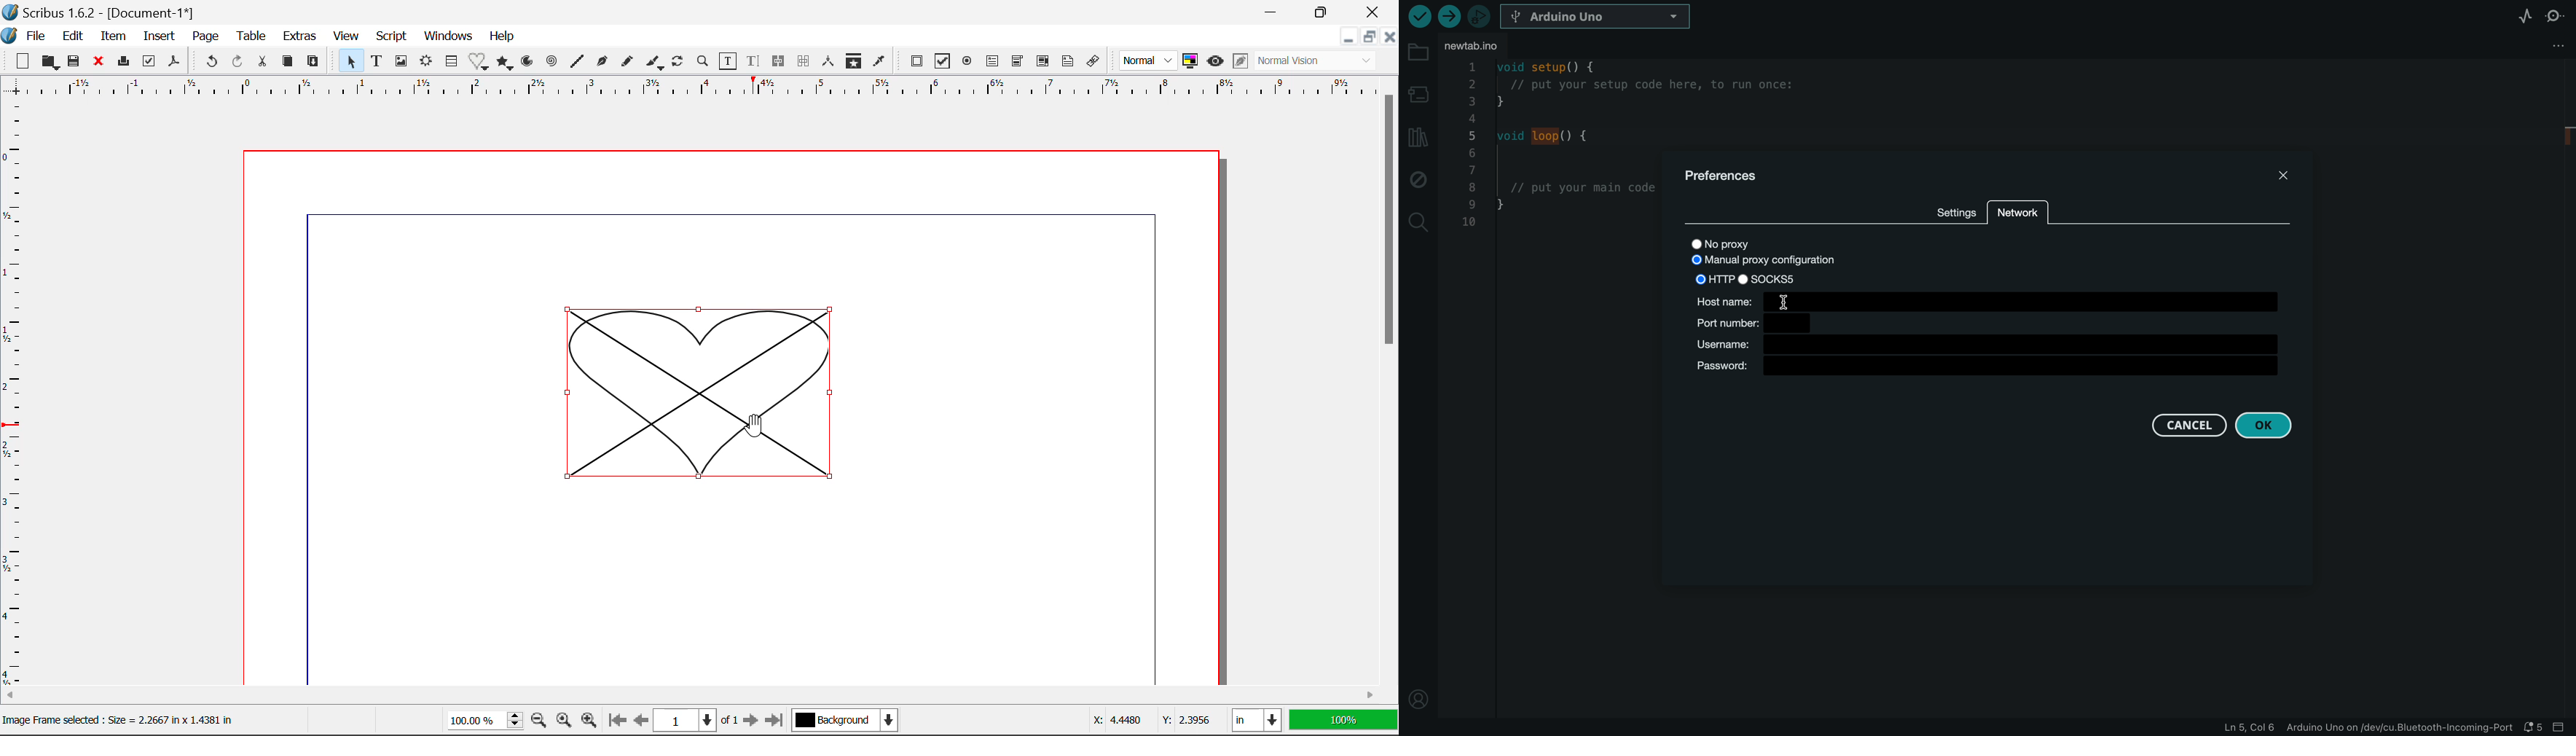  I want to click on File, so click(36, 36).